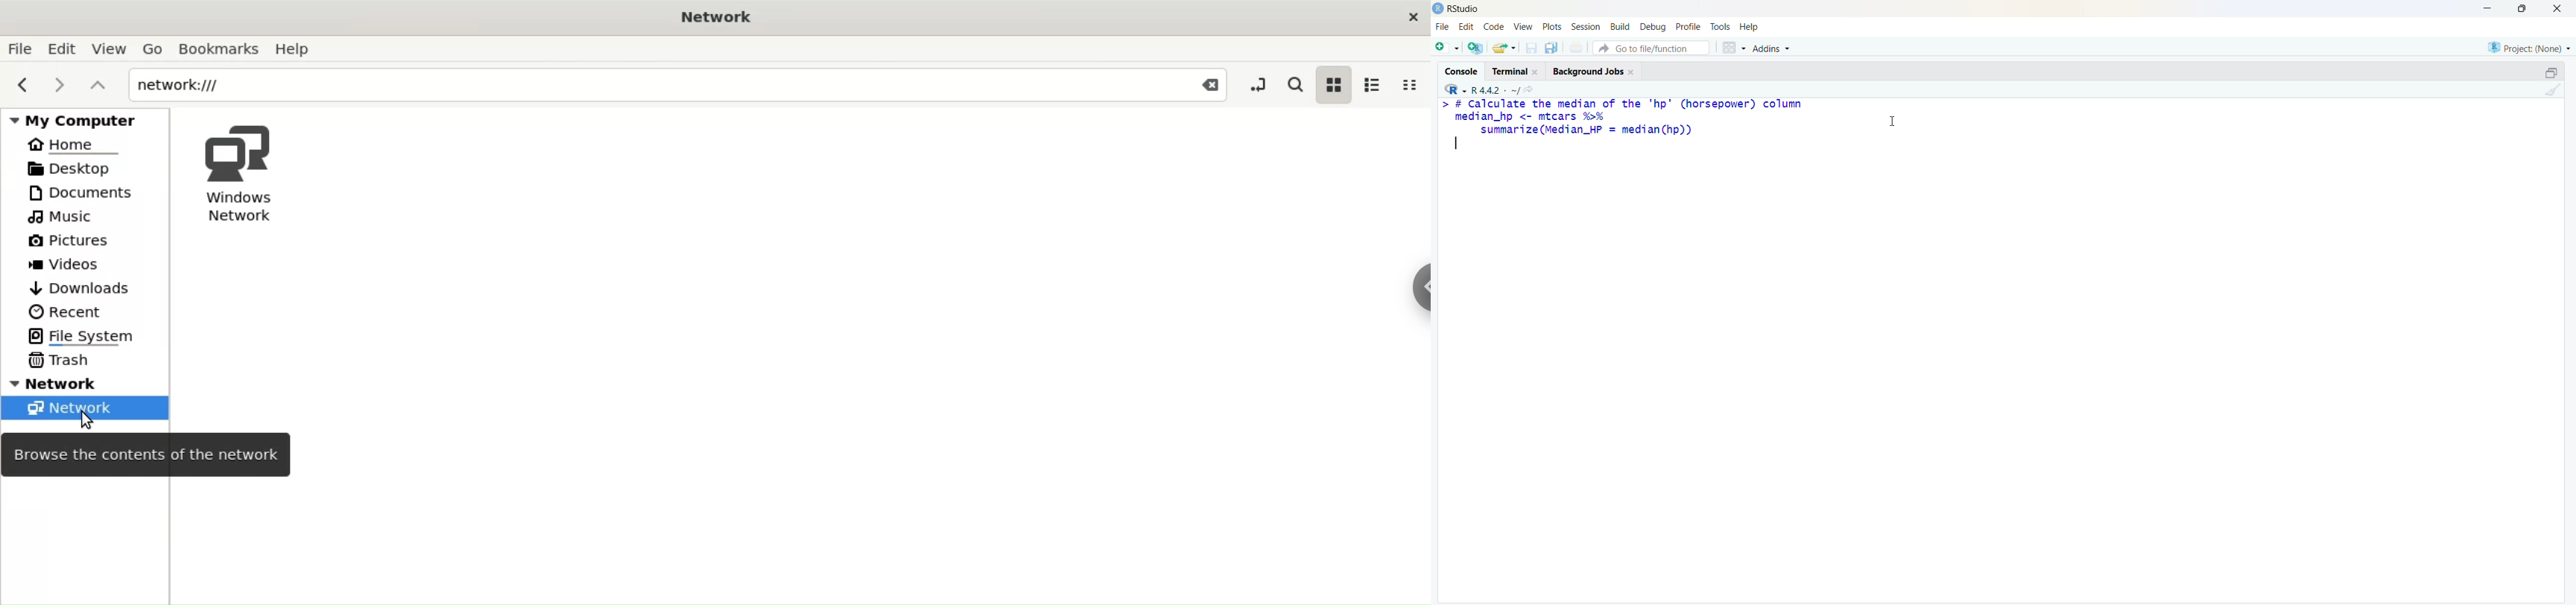 This screenshot has width=2576, height=616. What do you see at coordinates (1456, 143) in the screenshot?
I see `typing cursor` at bounding box center [1456, 143].